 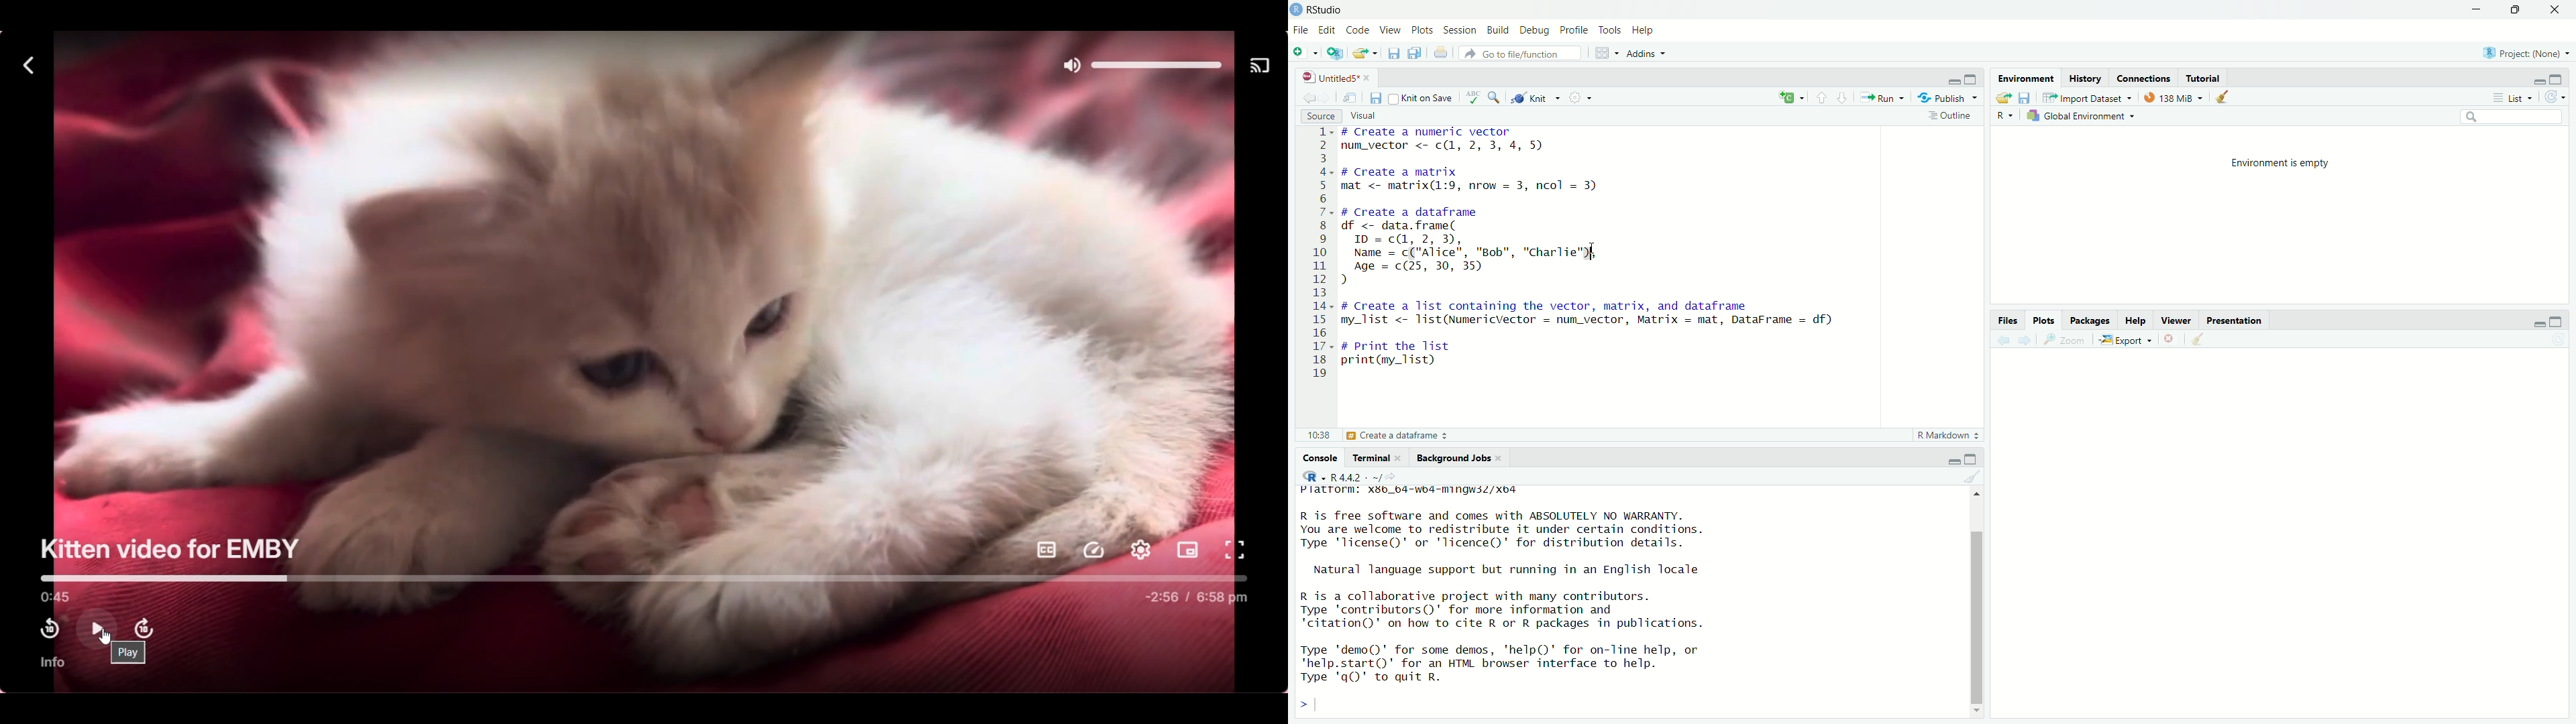 What do you see at coordinates (1540, 600) in the screenshot?
I see `Platrorm: Xx¥b_b4-wb4-mingw3Z/xo4

R is free software and comes with ABSOLUTELY NO WARRANTY.

You are welcome to redistribute it under certain conditions.

Type 'license()' or 'licence()' for distribution details.
Natural language support but running in an English locale

R is a collaborative project with many contributors.

Type 'contributors()' for more information and

‘citation()' on how to cite R or R packages in publications.

Type 'demo()' for some demos, 'help()' for on-line help, or

'help.start()' for an HTML browser interface to help.

Type 'qQ)' to quit R.

>` at bounding box center [1540, 600].